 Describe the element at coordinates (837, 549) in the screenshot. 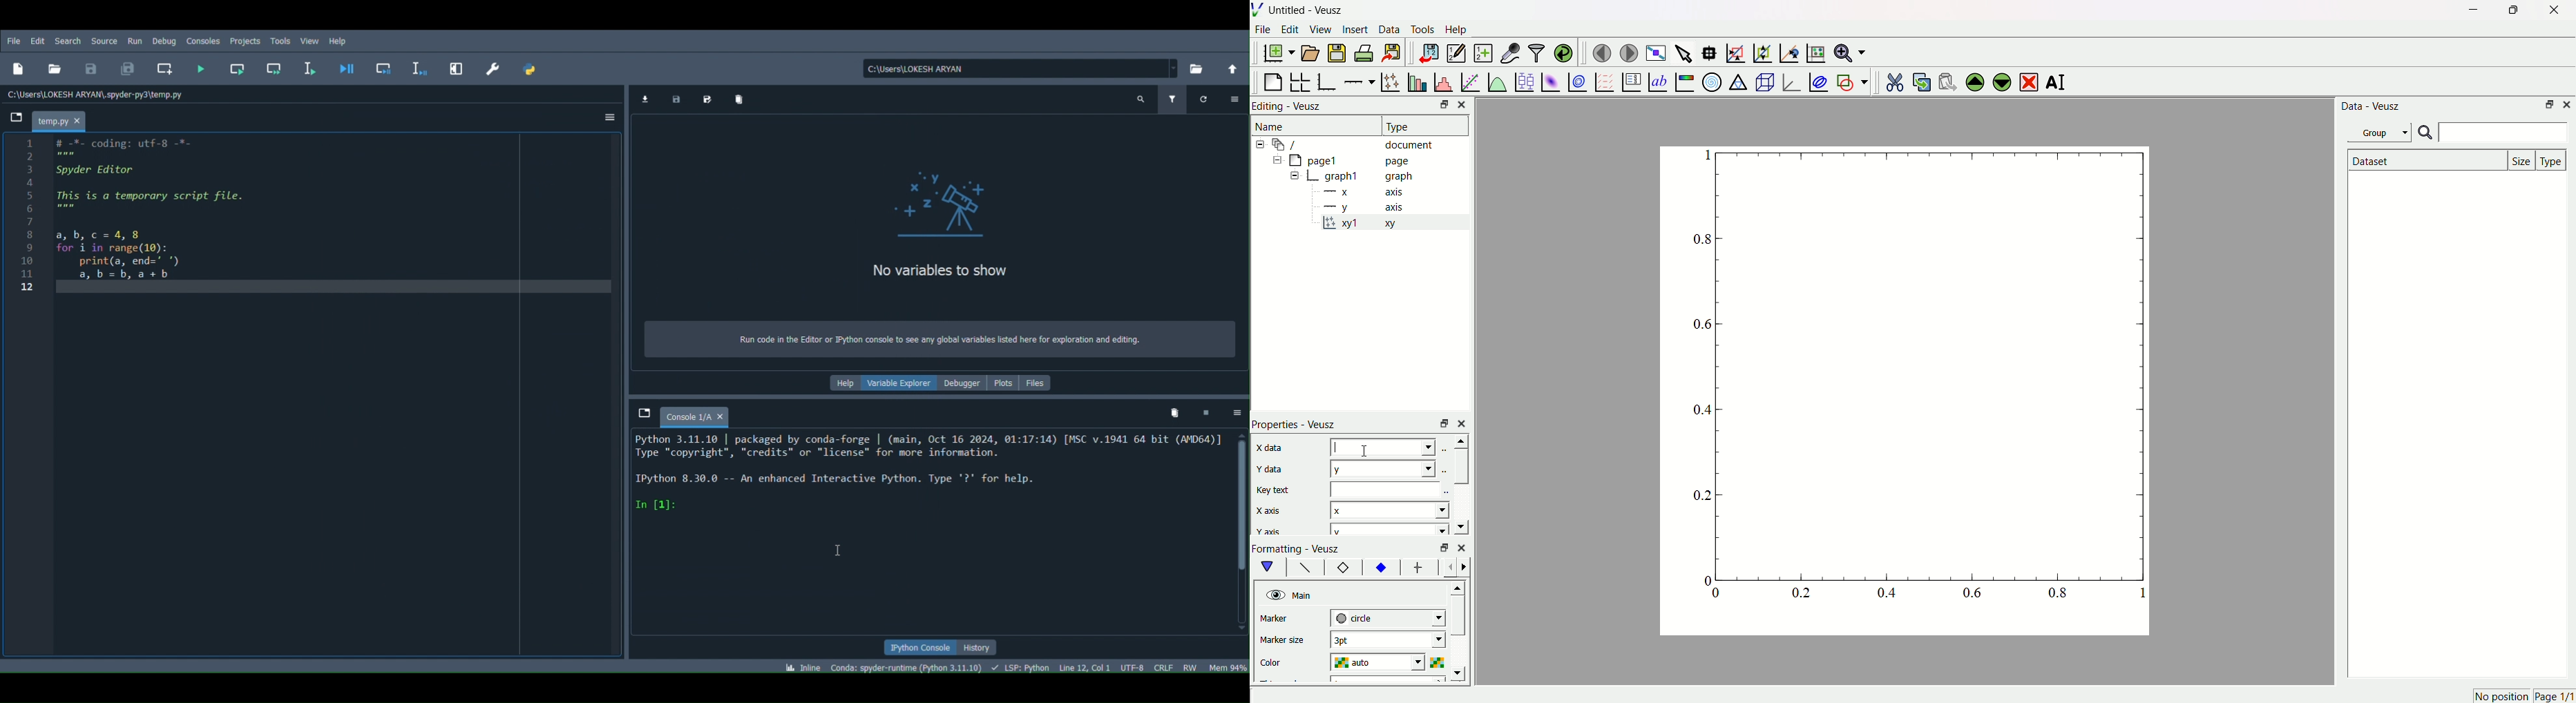

I see `Cursor` at that location.